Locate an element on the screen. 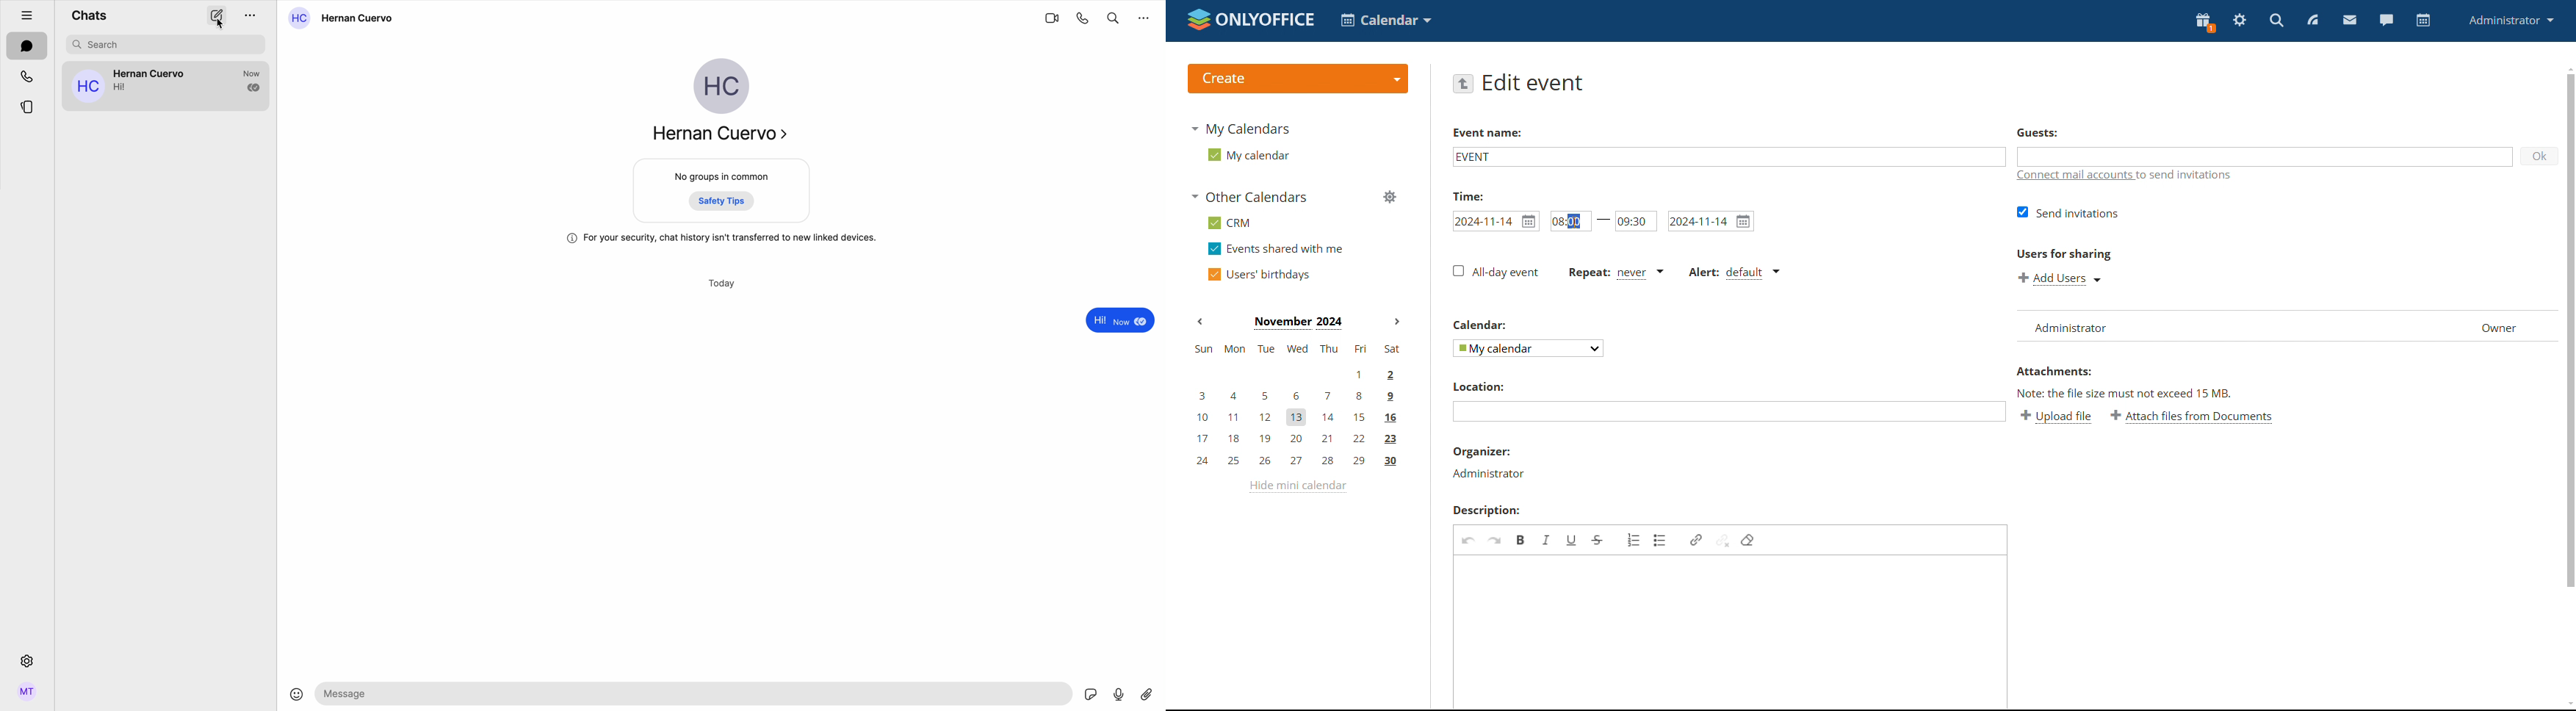  remove format is located at coordinates (1749, 539).